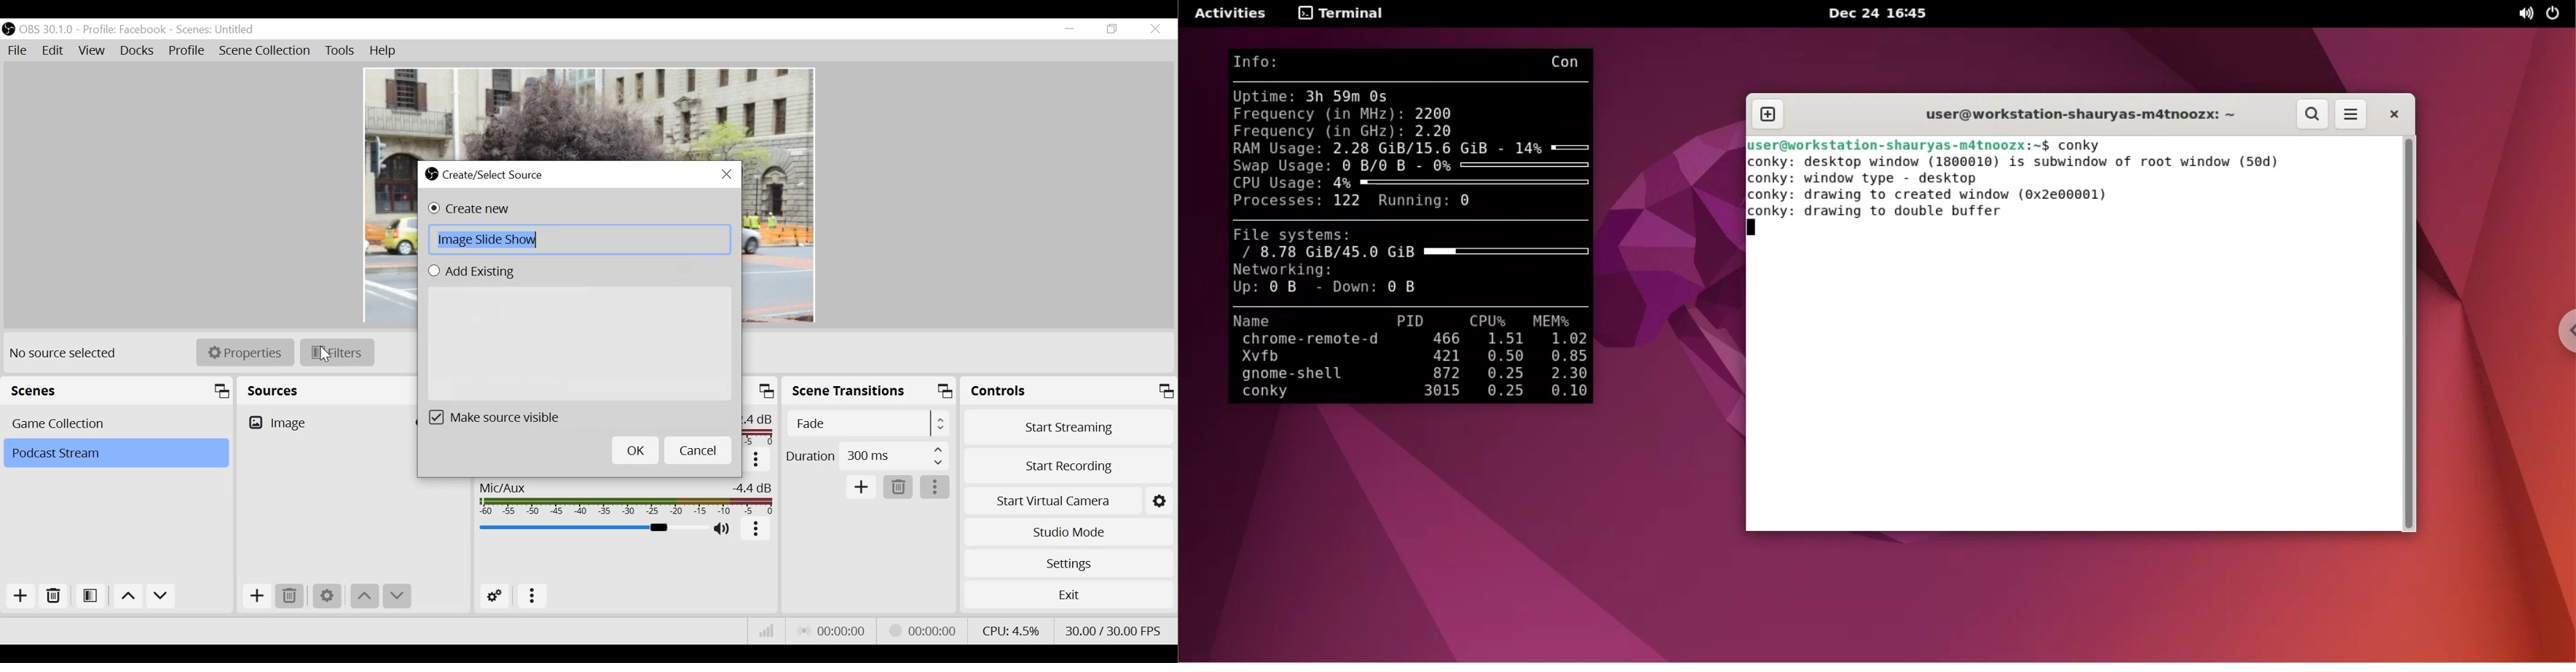 The width and height of the screenshot is (2576, 672). I want to click on Settings, so click(327, 595).